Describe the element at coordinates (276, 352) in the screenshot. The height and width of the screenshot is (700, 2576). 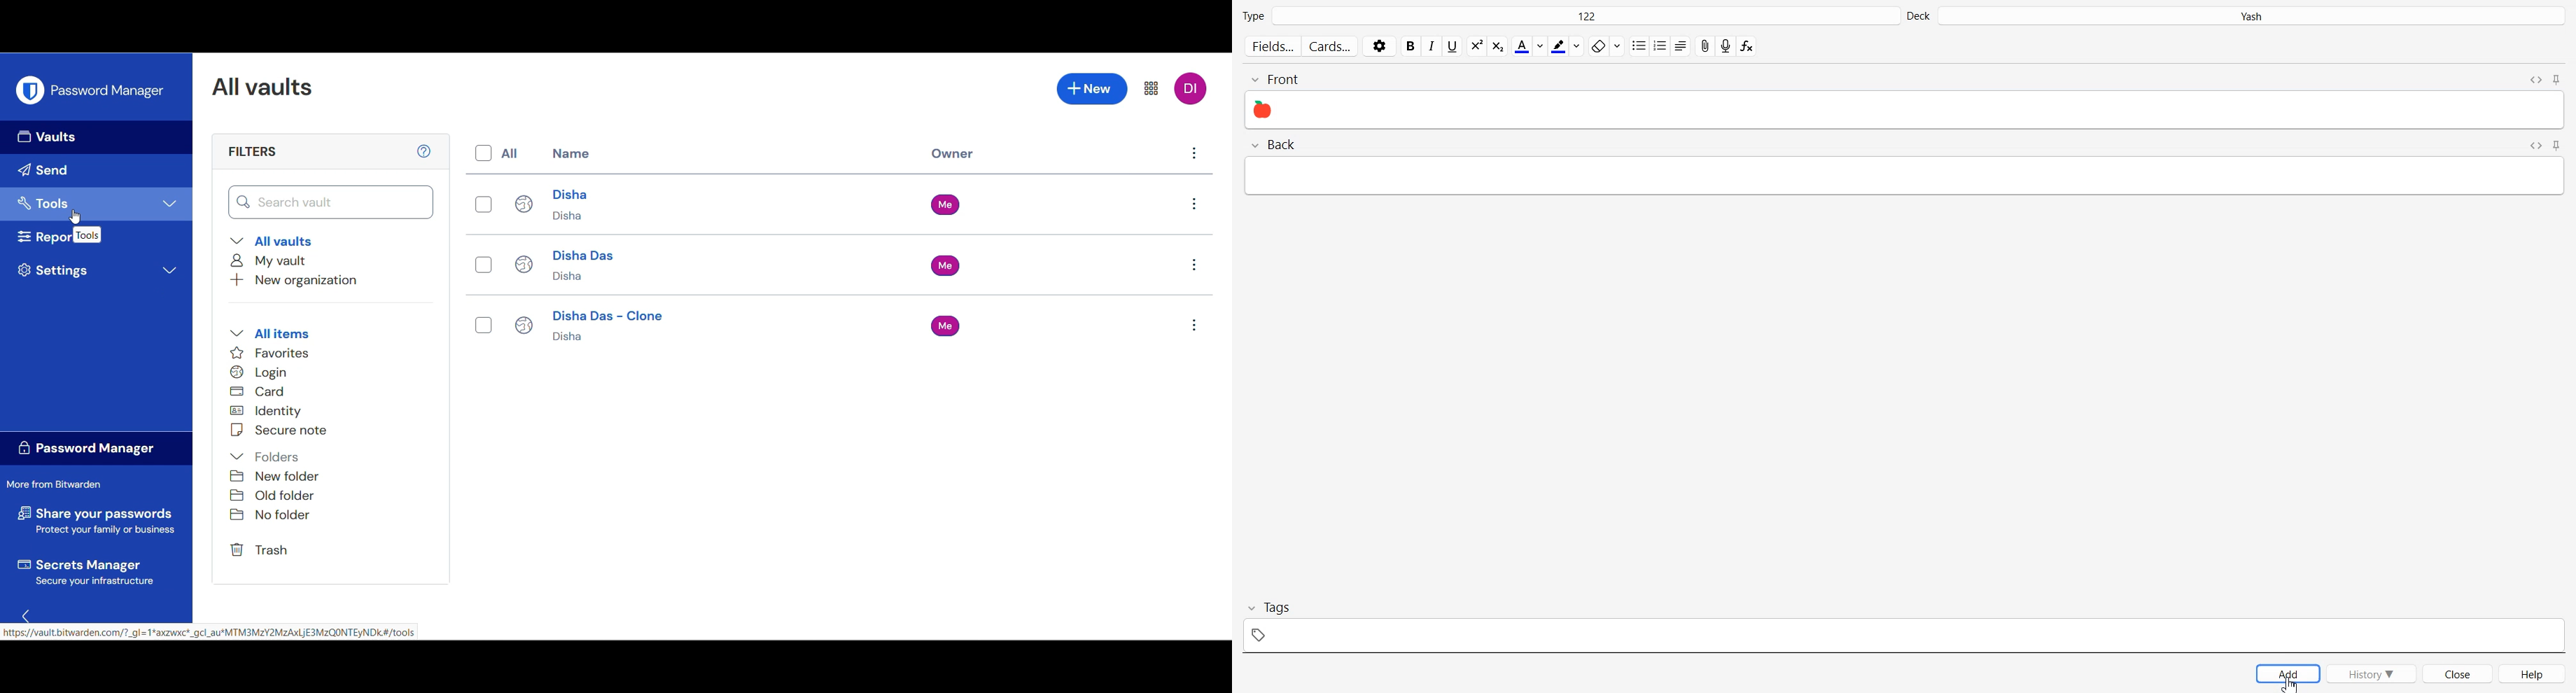
I see `Favorites` at that location.